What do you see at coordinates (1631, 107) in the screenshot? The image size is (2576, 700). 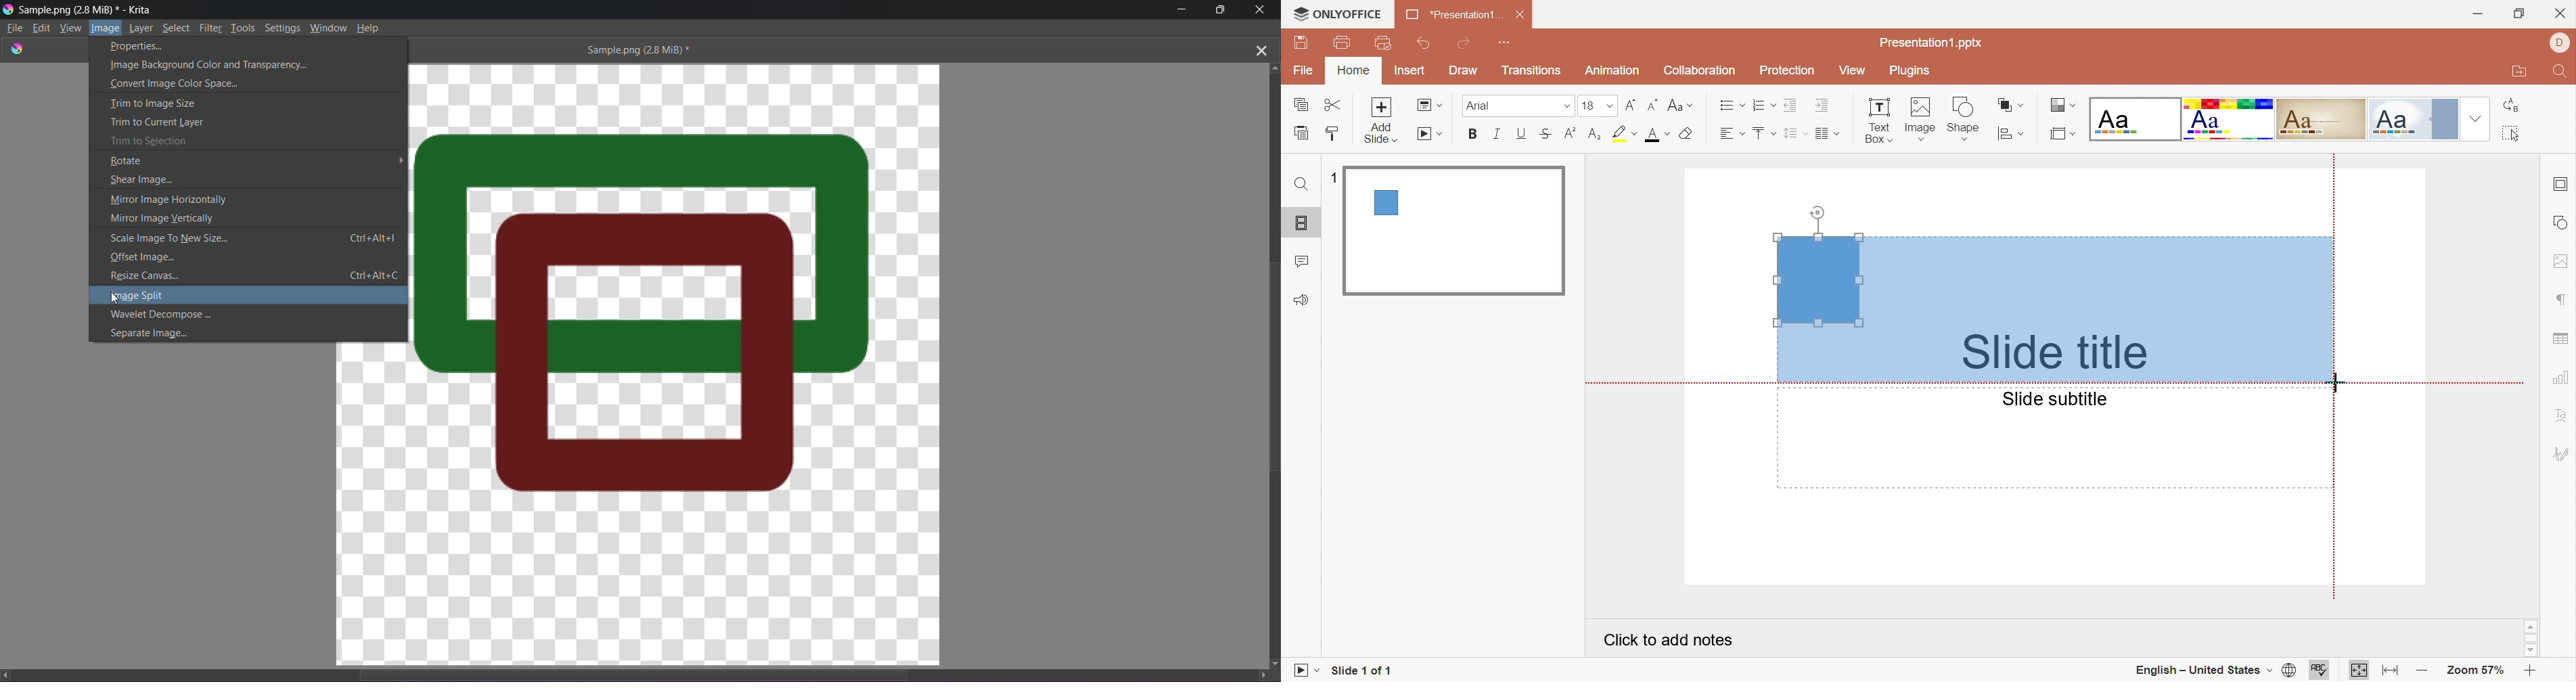 I see `Increment font size` at bounding box center [1631, 107].